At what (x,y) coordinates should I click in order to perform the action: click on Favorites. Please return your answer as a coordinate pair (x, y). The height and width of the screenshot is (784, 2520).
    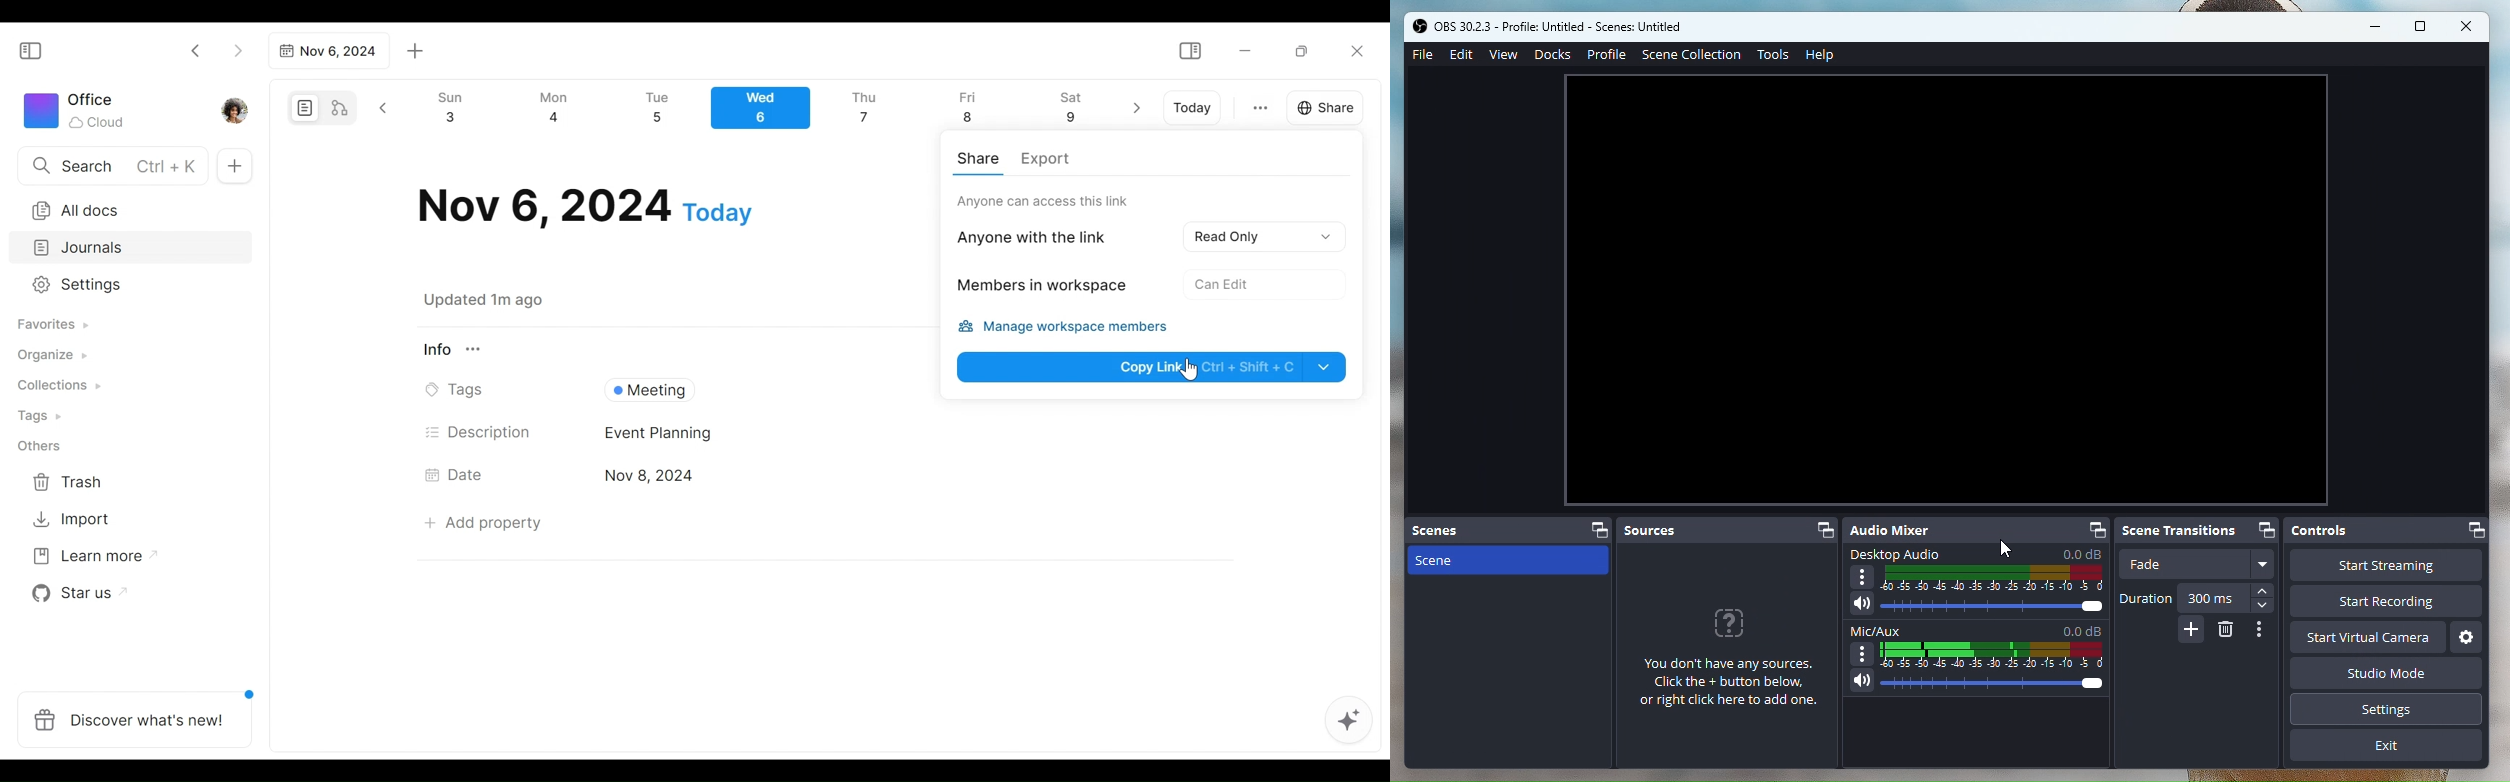
    Looking at the image, I should click on (51, 325).